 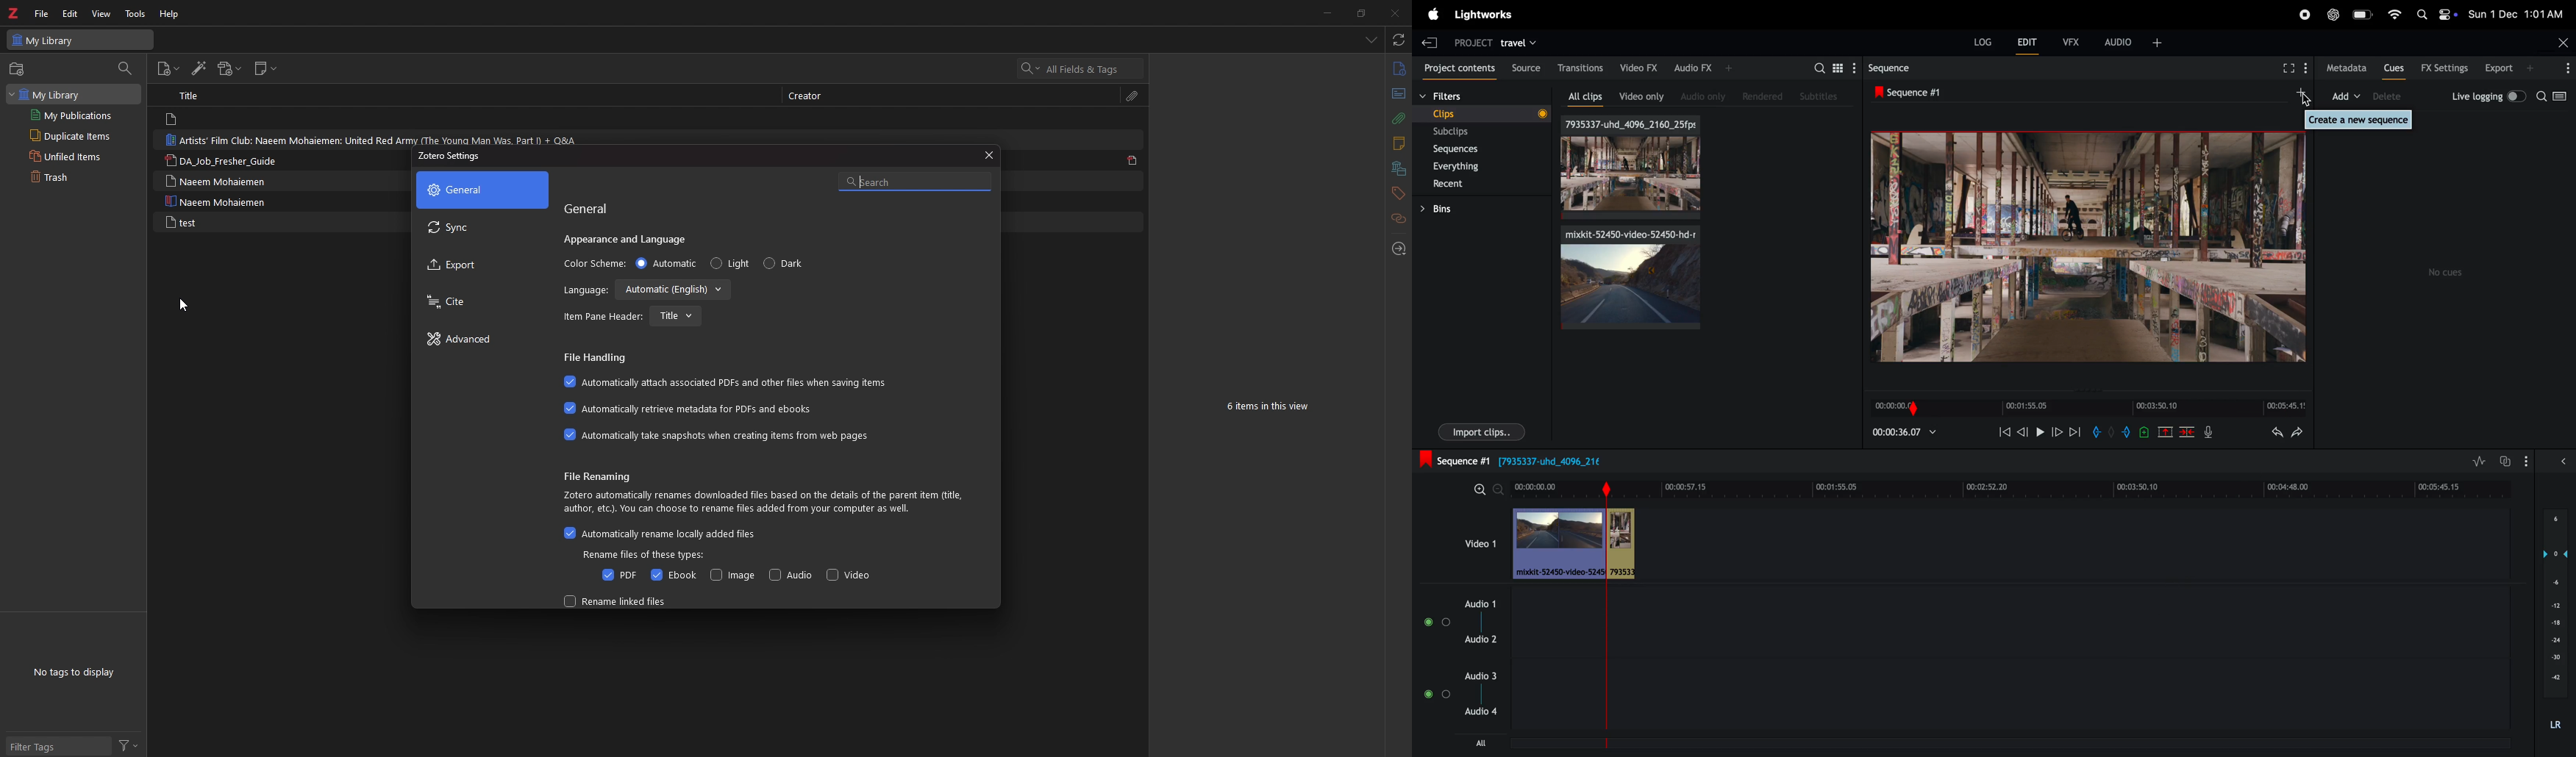 I want to click on Zotero automatically renames downloaded files based on the details of the parent item title,
author, etc). You can choose to rename files added from your computer as well., so click(x=766, y=502).